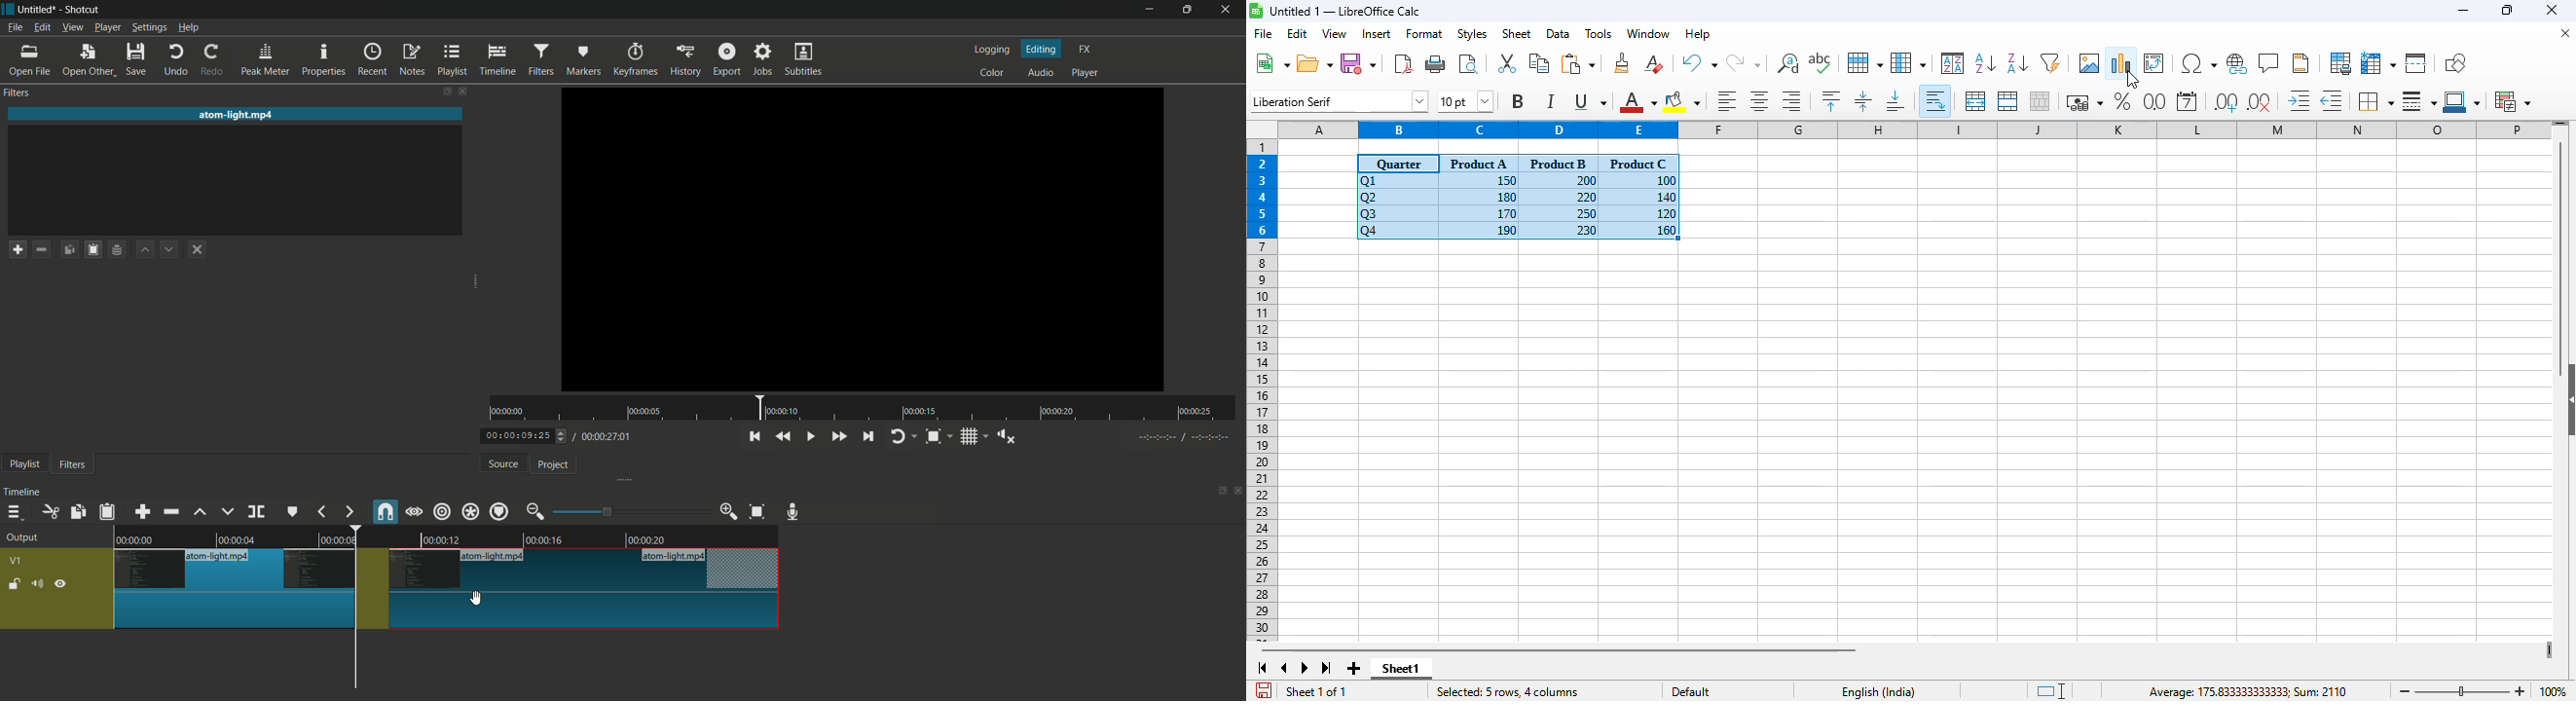 The image size is (2576, 728). Describe the element at coordinates (1830, 100) in the screenshot. I see `align top` at that location.